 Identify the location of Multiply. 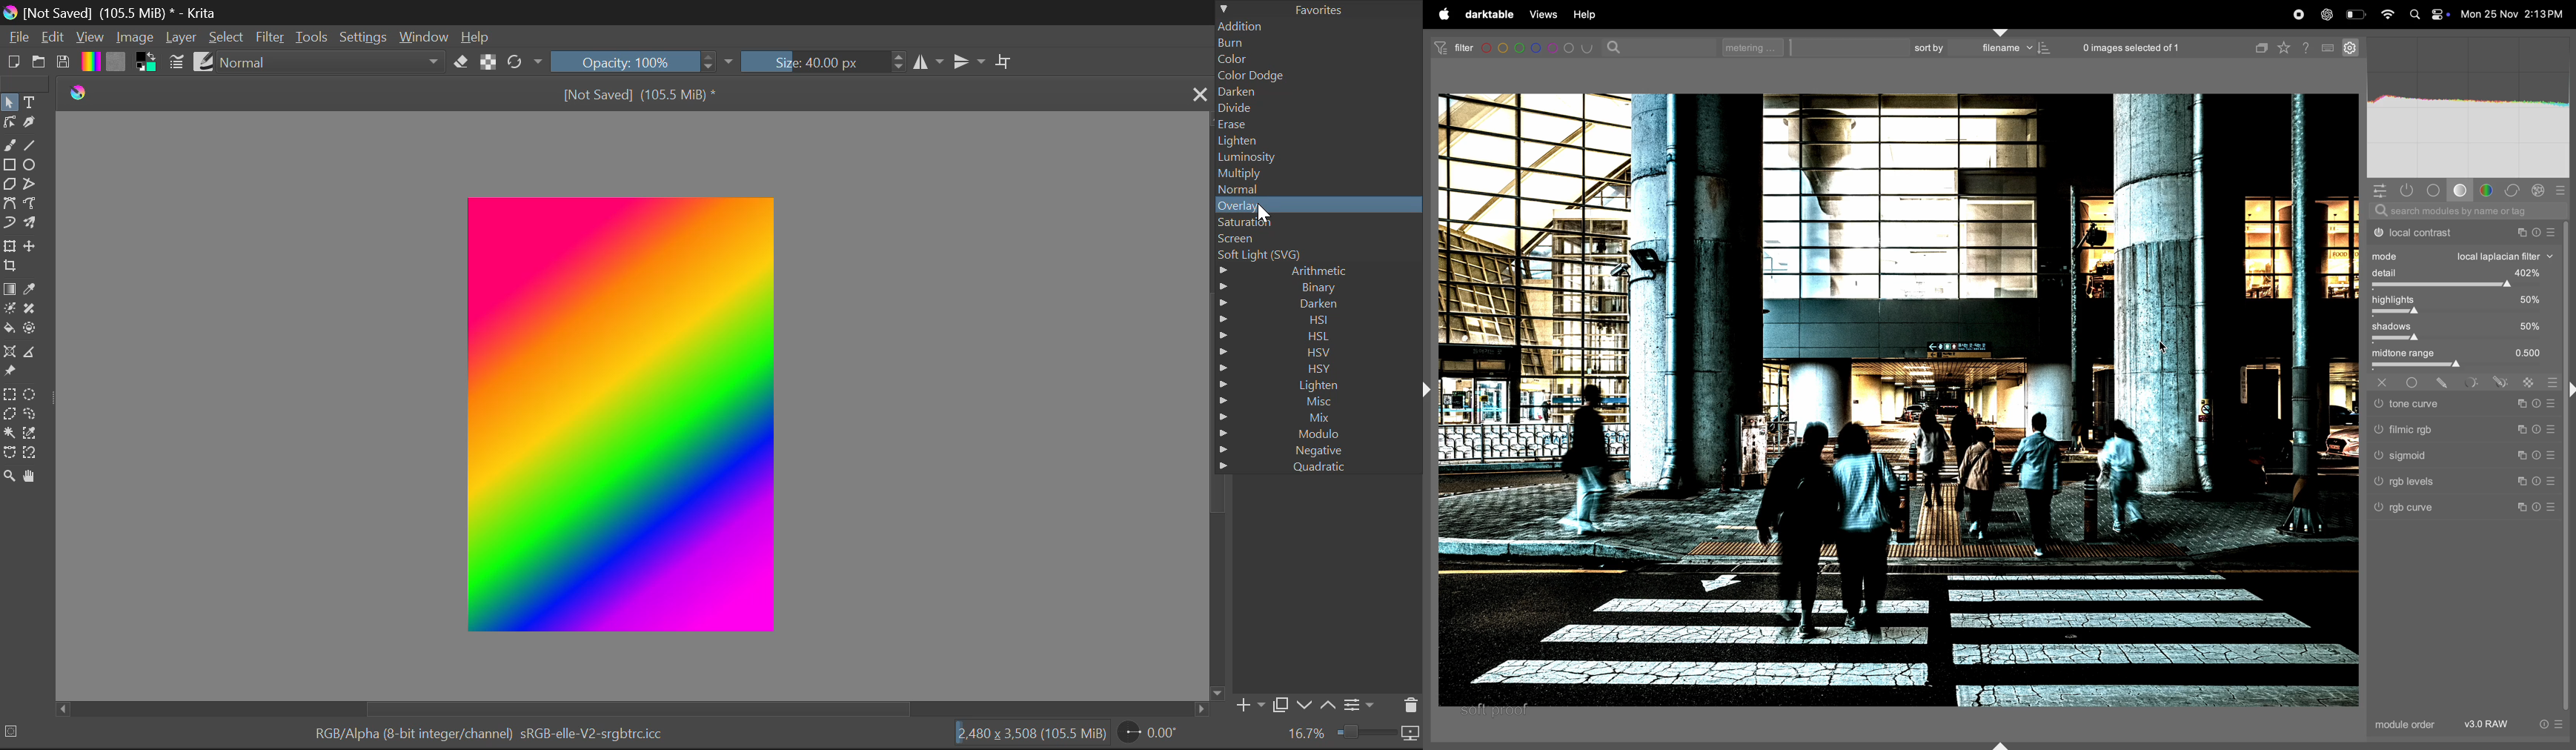
(1316, 173).